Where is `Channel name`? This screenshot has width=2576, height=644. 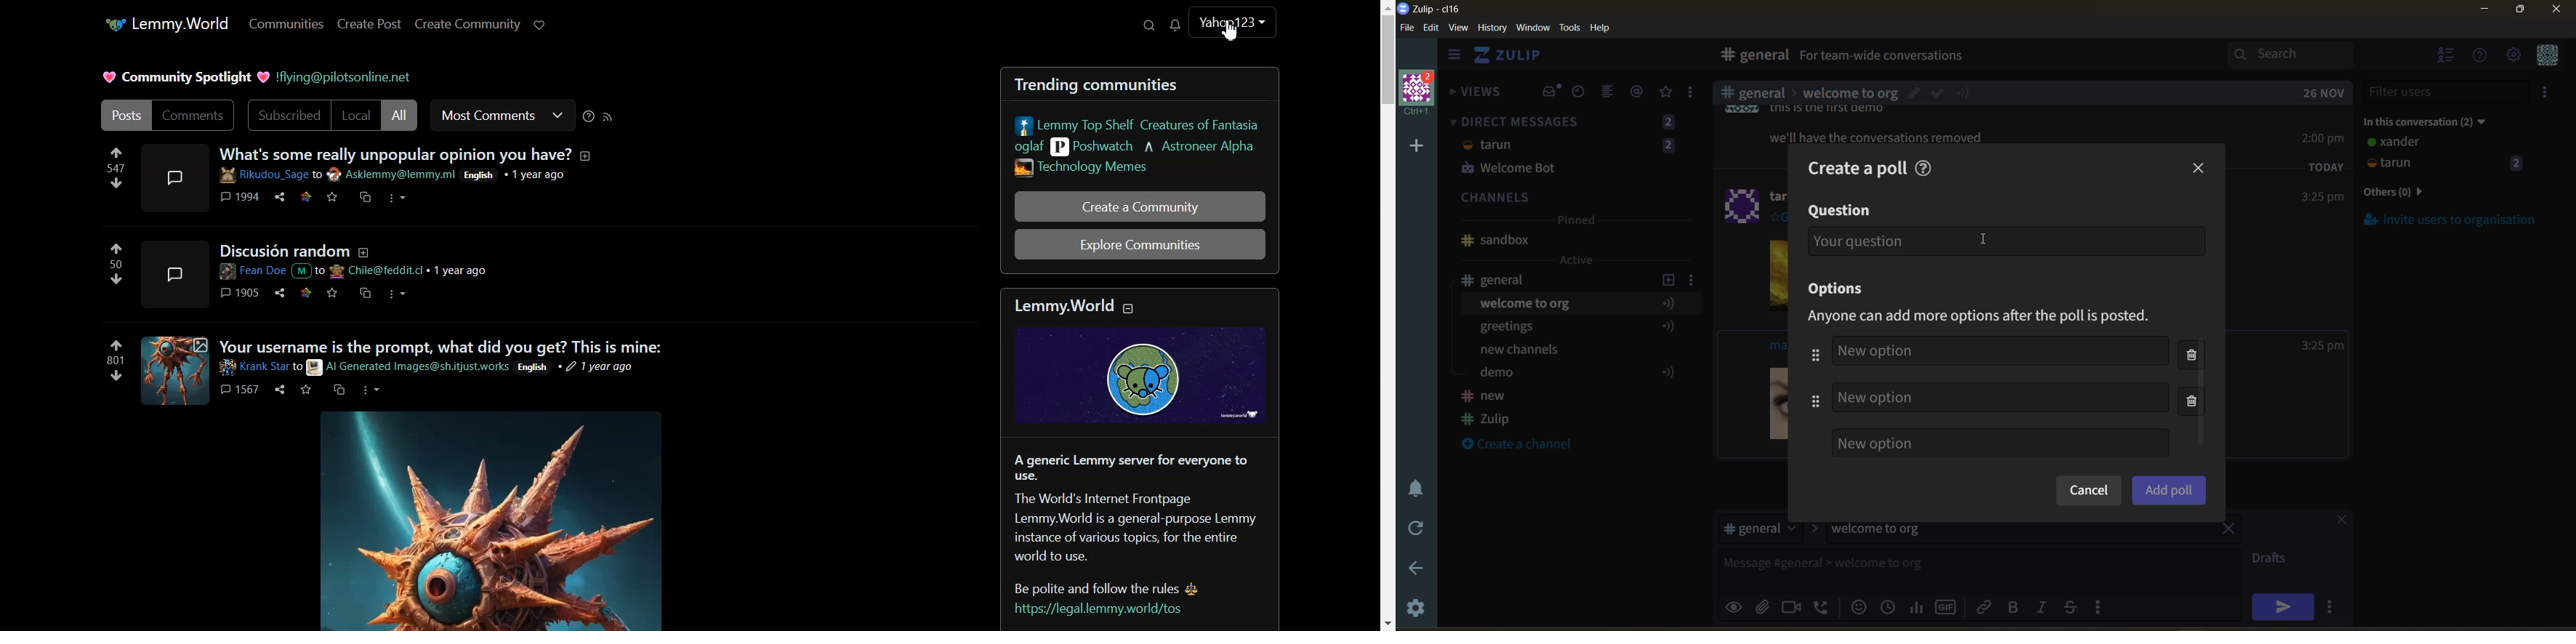 Channel name is located at coordinates (1495, 240).